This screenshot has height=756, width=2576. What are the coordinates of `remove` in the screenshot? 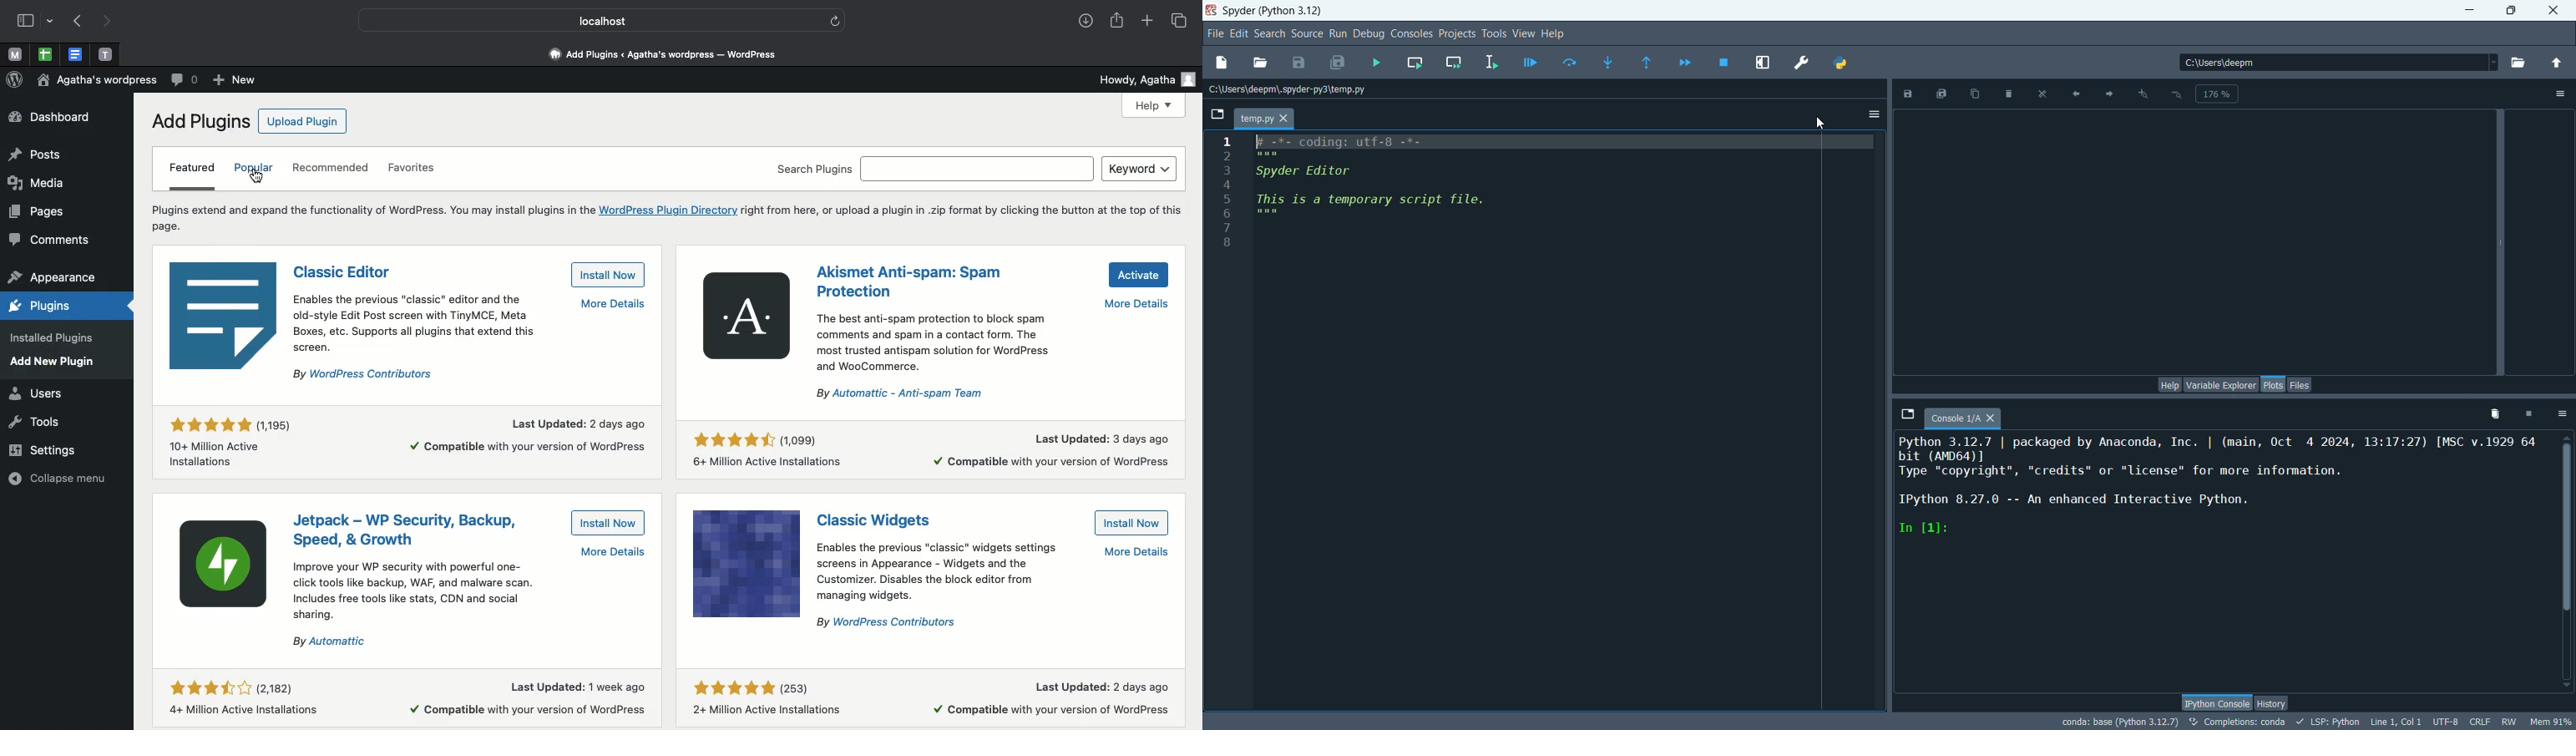 It's located at (2492, 417).